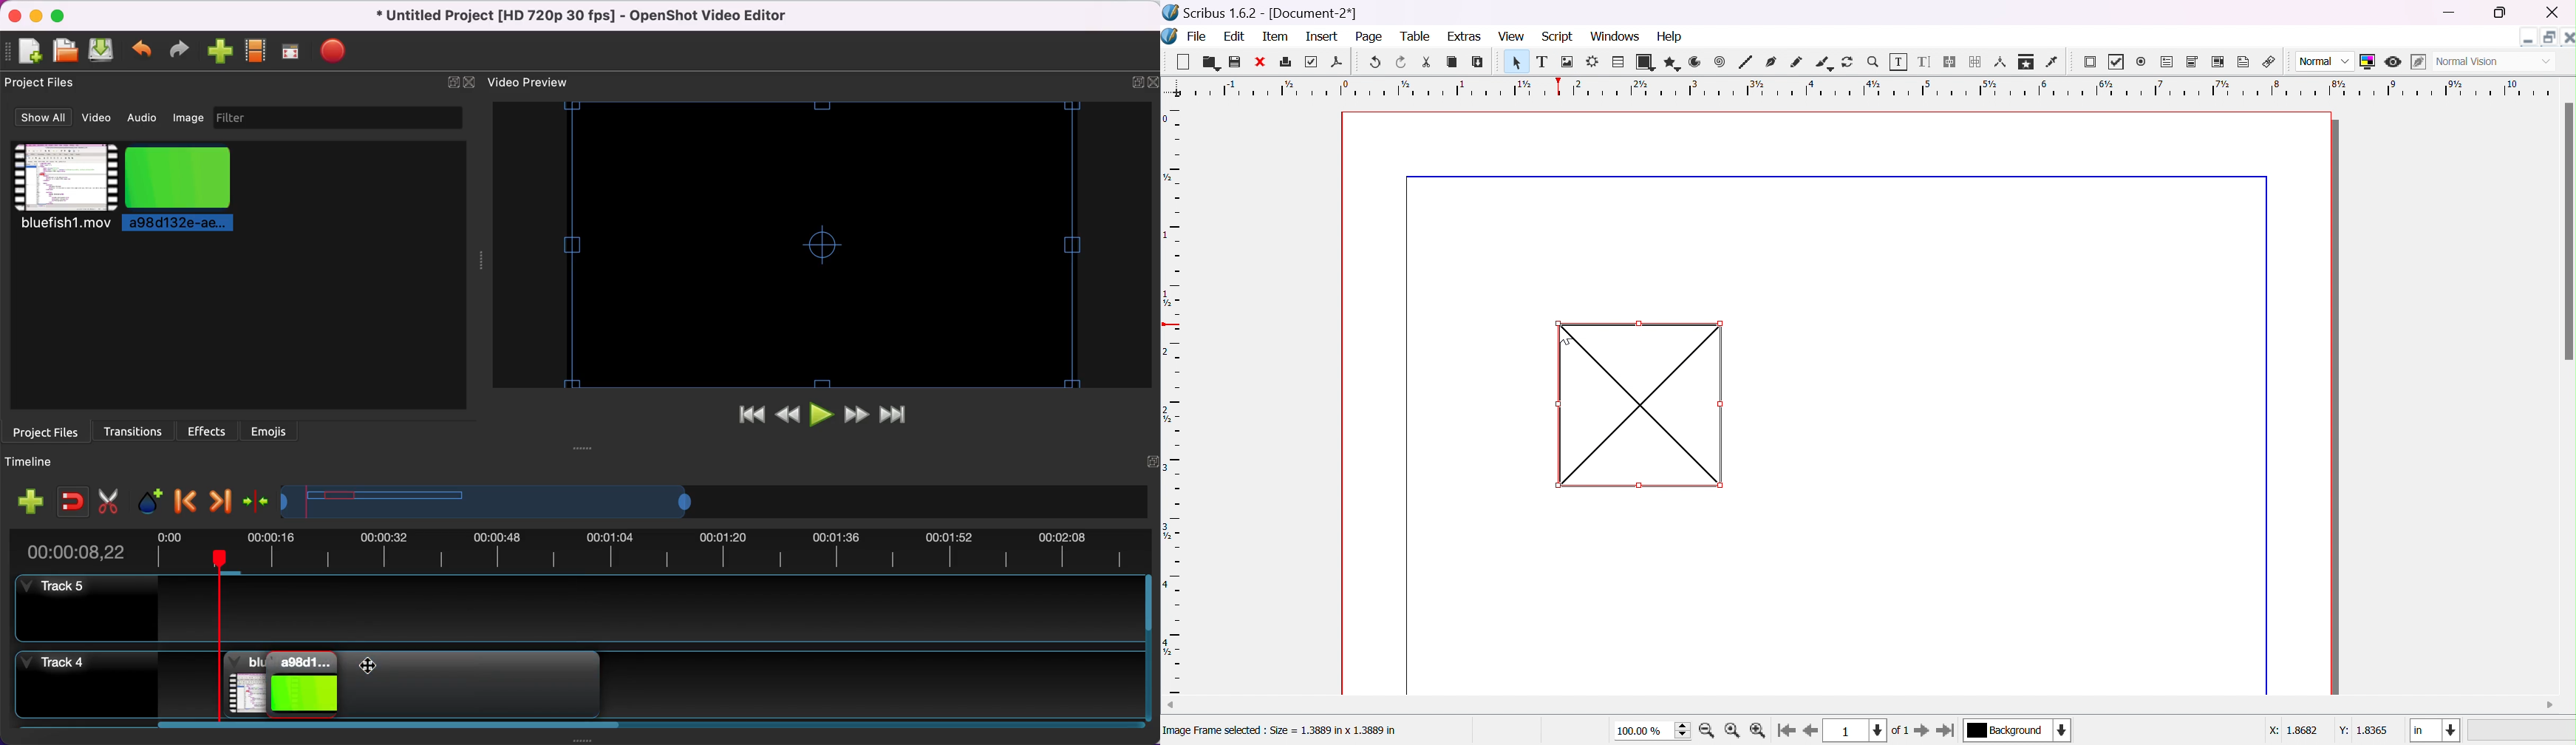 The image size is (2576, 756). What do you see at coordinates (1849, 61) in the screenshot?
I see `rotate item` at bounding box center [1849, 61].